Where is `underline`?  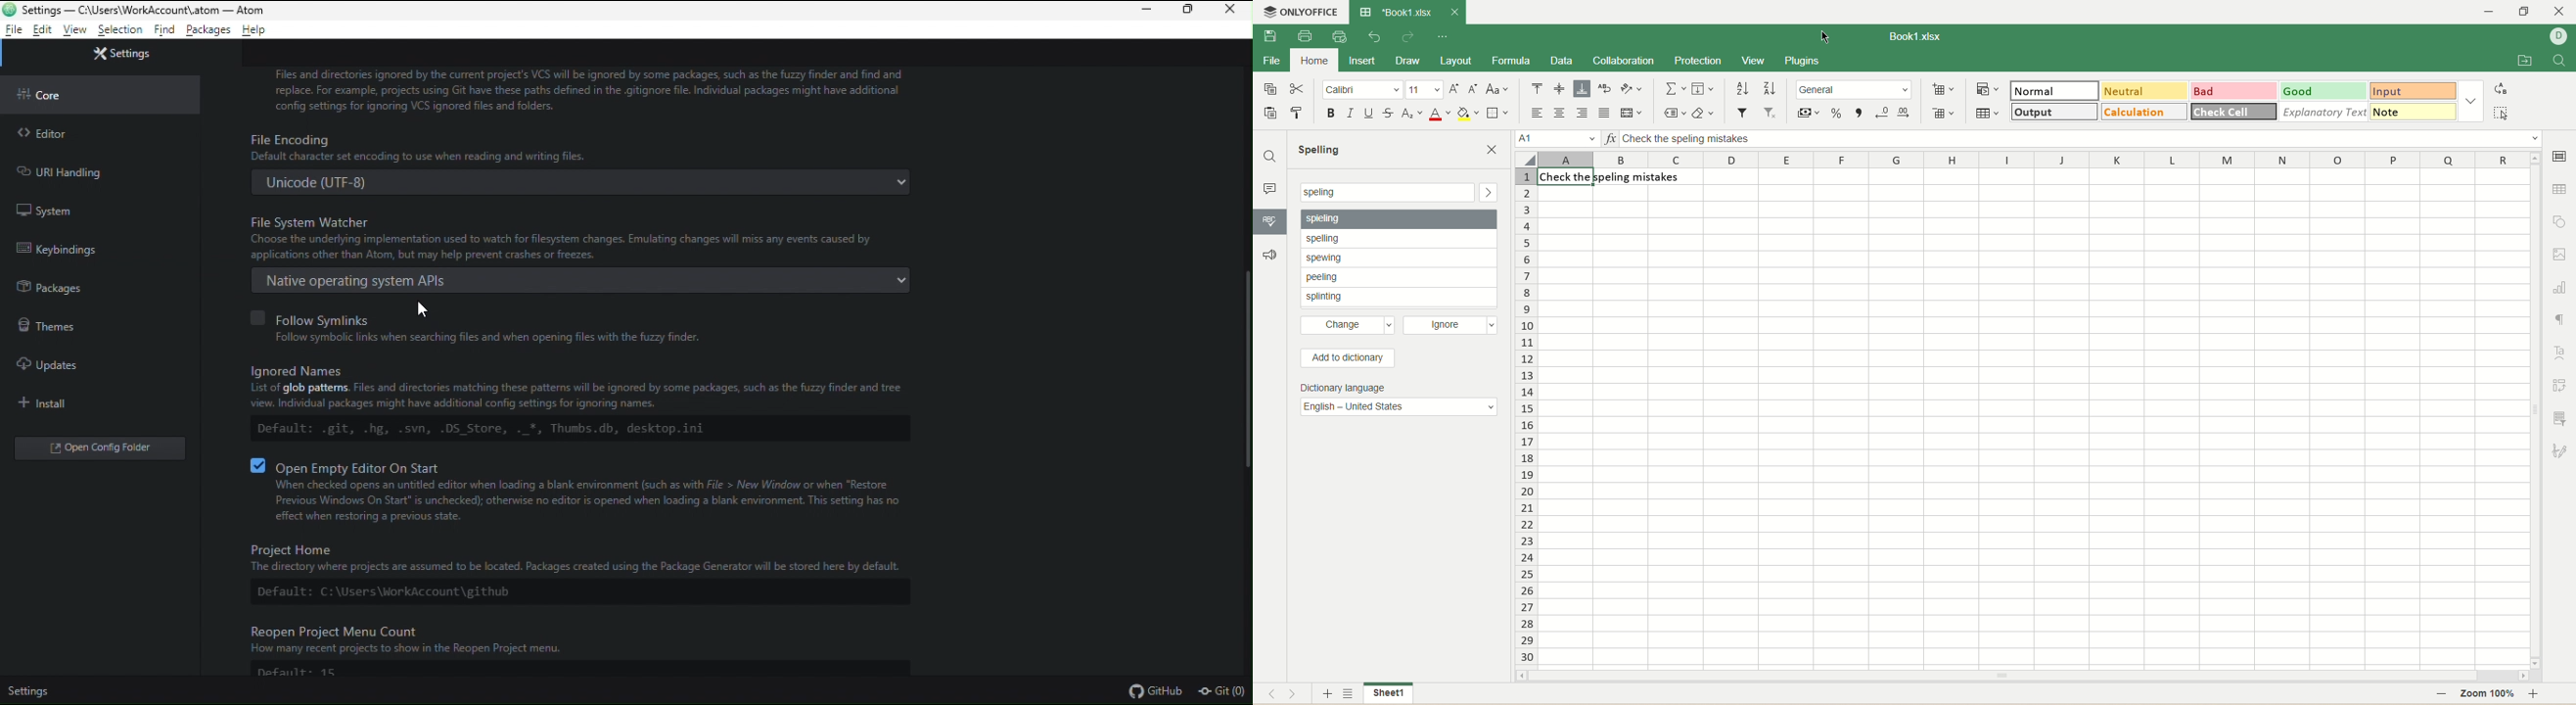 underline is located at coordinates (1370, 115).